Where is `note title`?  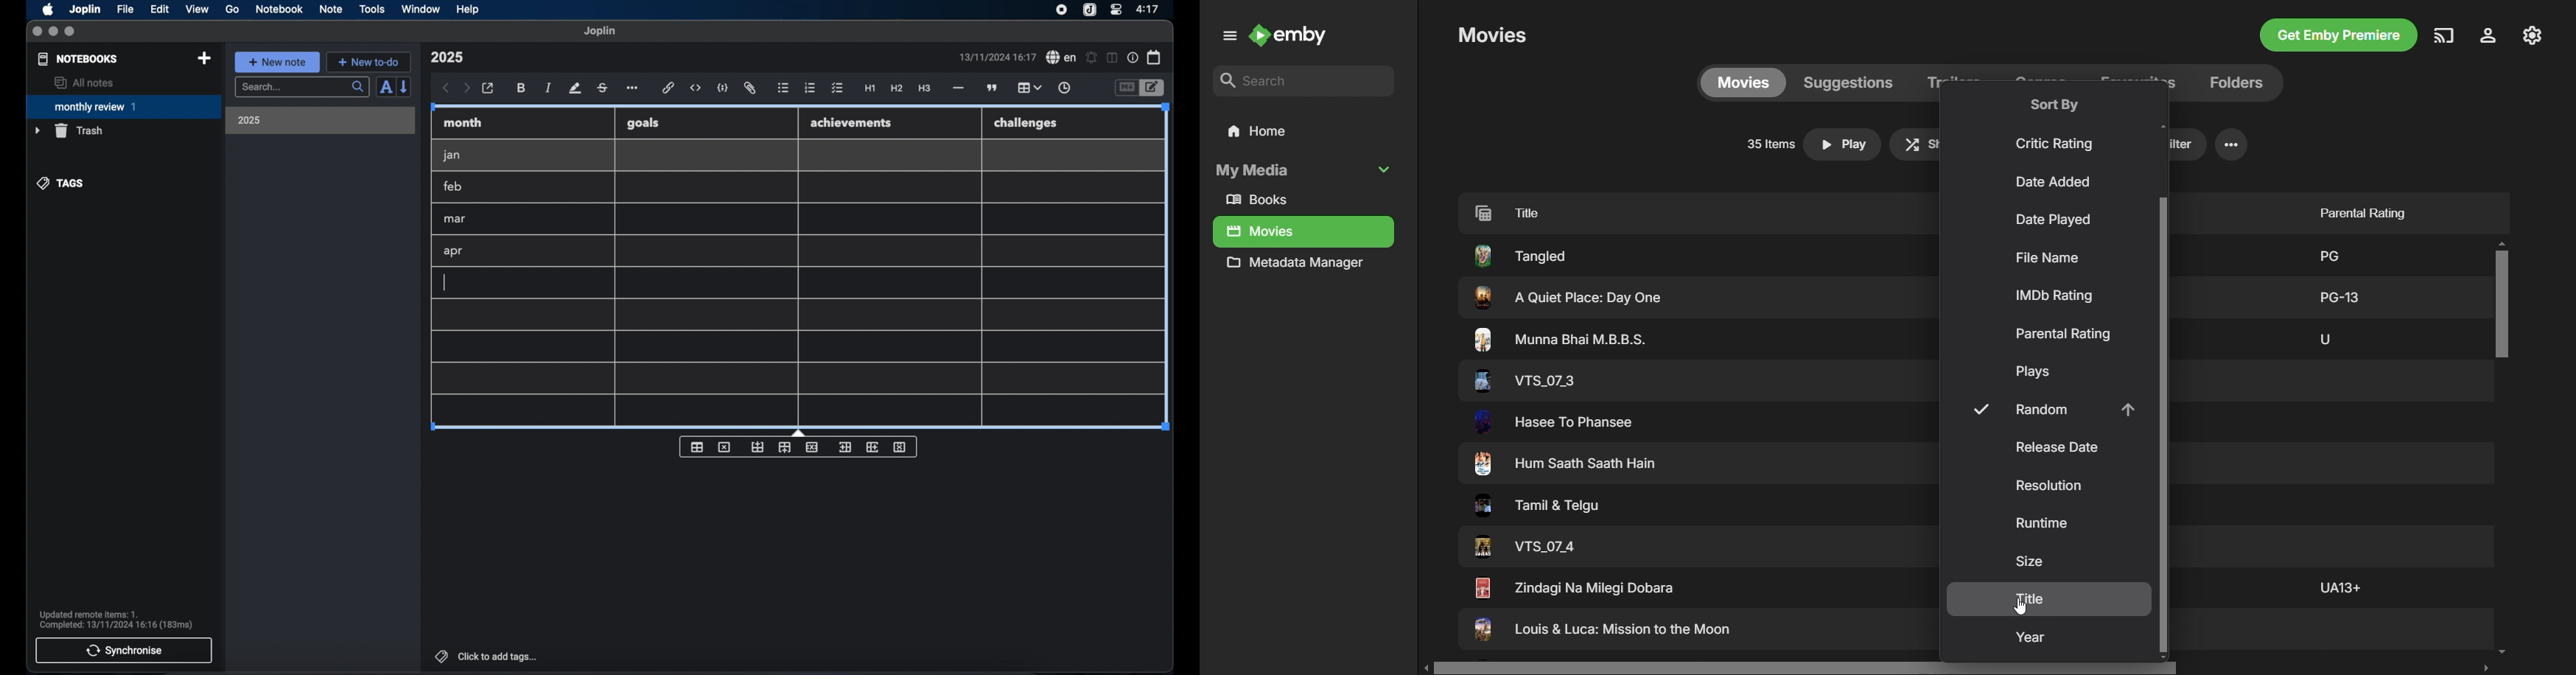 note title is located at coordinates (447, 57).